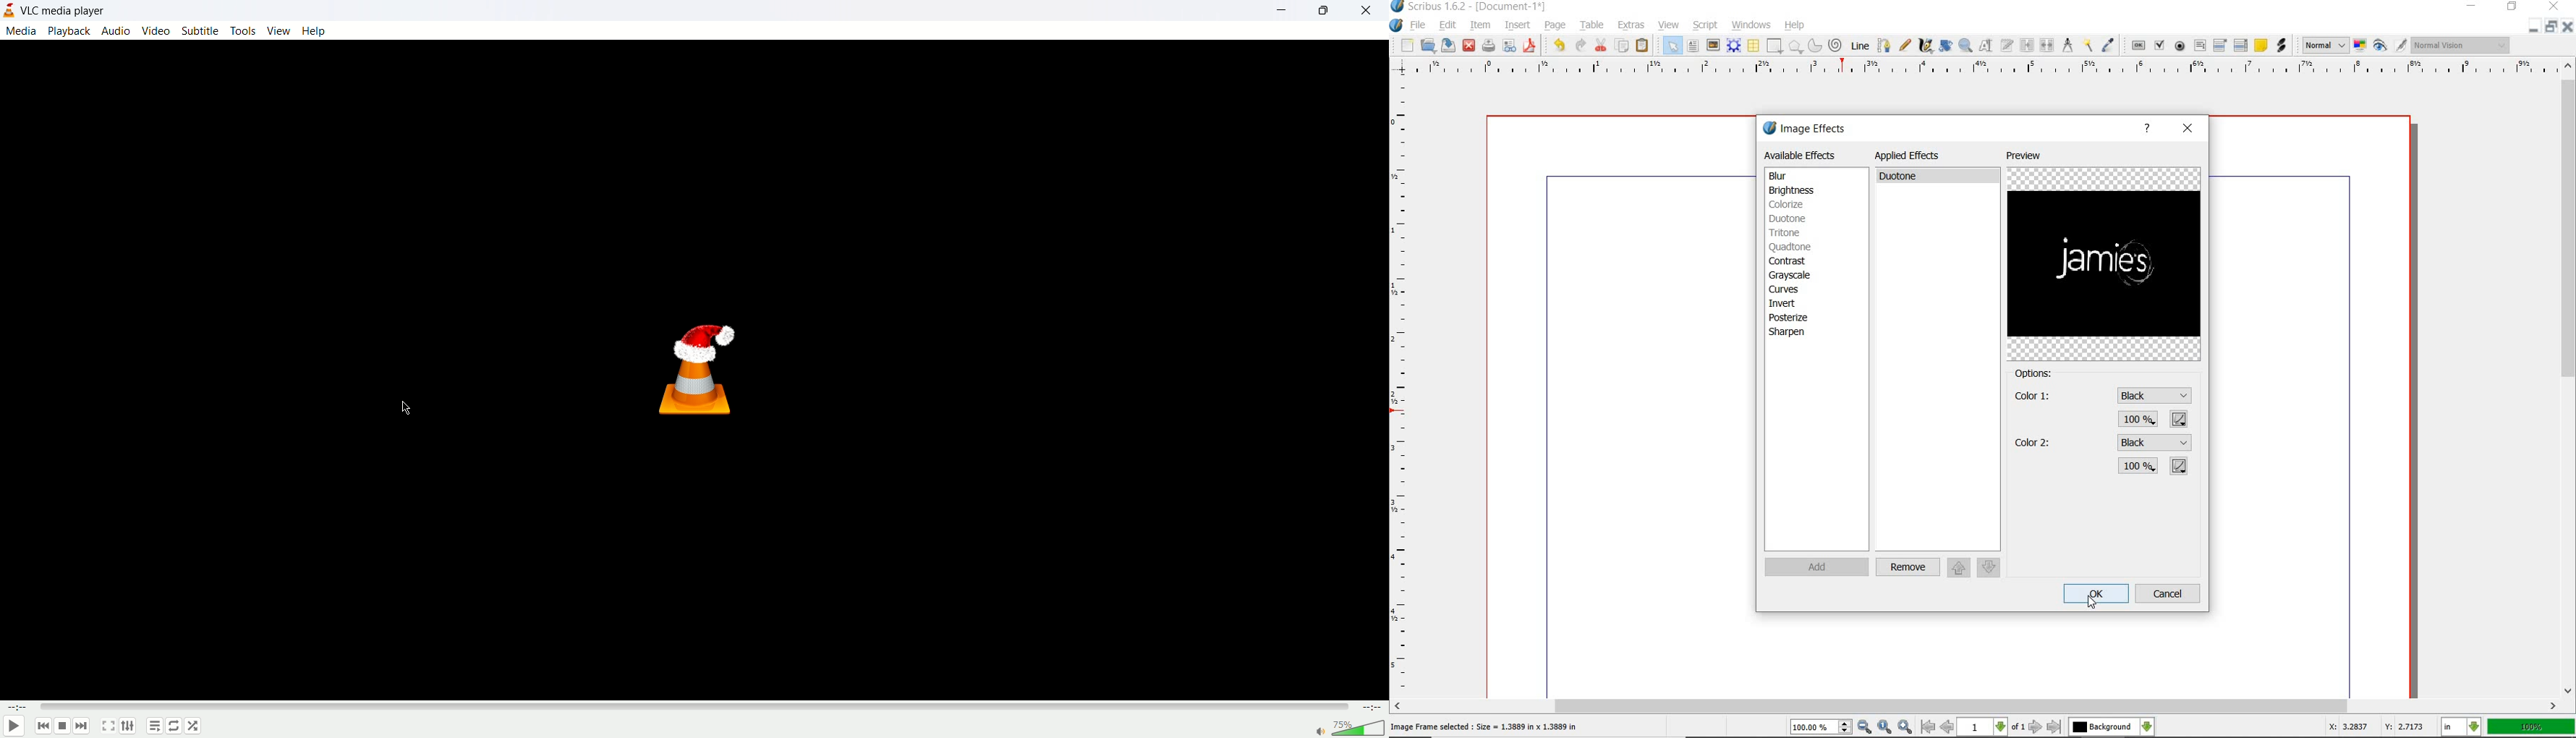 This screenshot has width=2576, height=756. What do you see at coordinates (1517, 24) in the screenshot?
I see `insert` at bounding box center [1517, 24].